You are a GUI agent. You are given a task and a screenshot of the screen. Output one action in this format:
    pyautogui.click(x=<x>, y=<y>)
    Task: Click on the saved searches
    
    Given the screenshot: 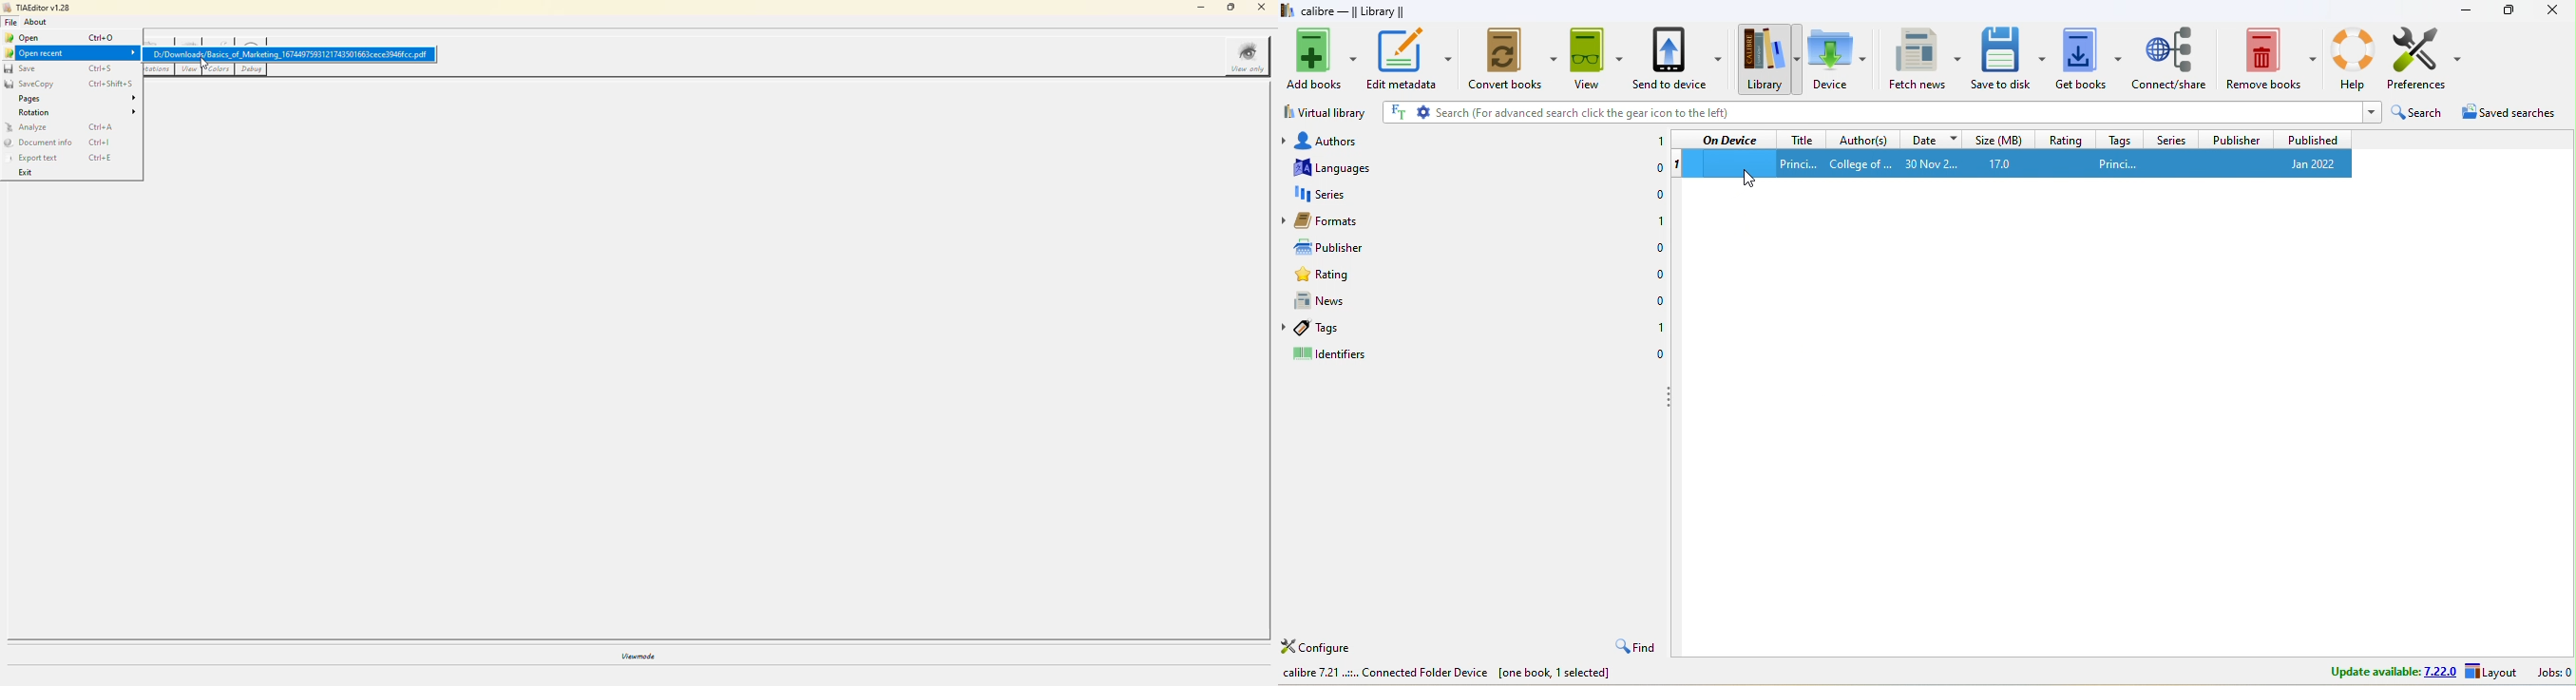 What is the action you would take?
    pyautogui.click(x=2511, y=116)
    